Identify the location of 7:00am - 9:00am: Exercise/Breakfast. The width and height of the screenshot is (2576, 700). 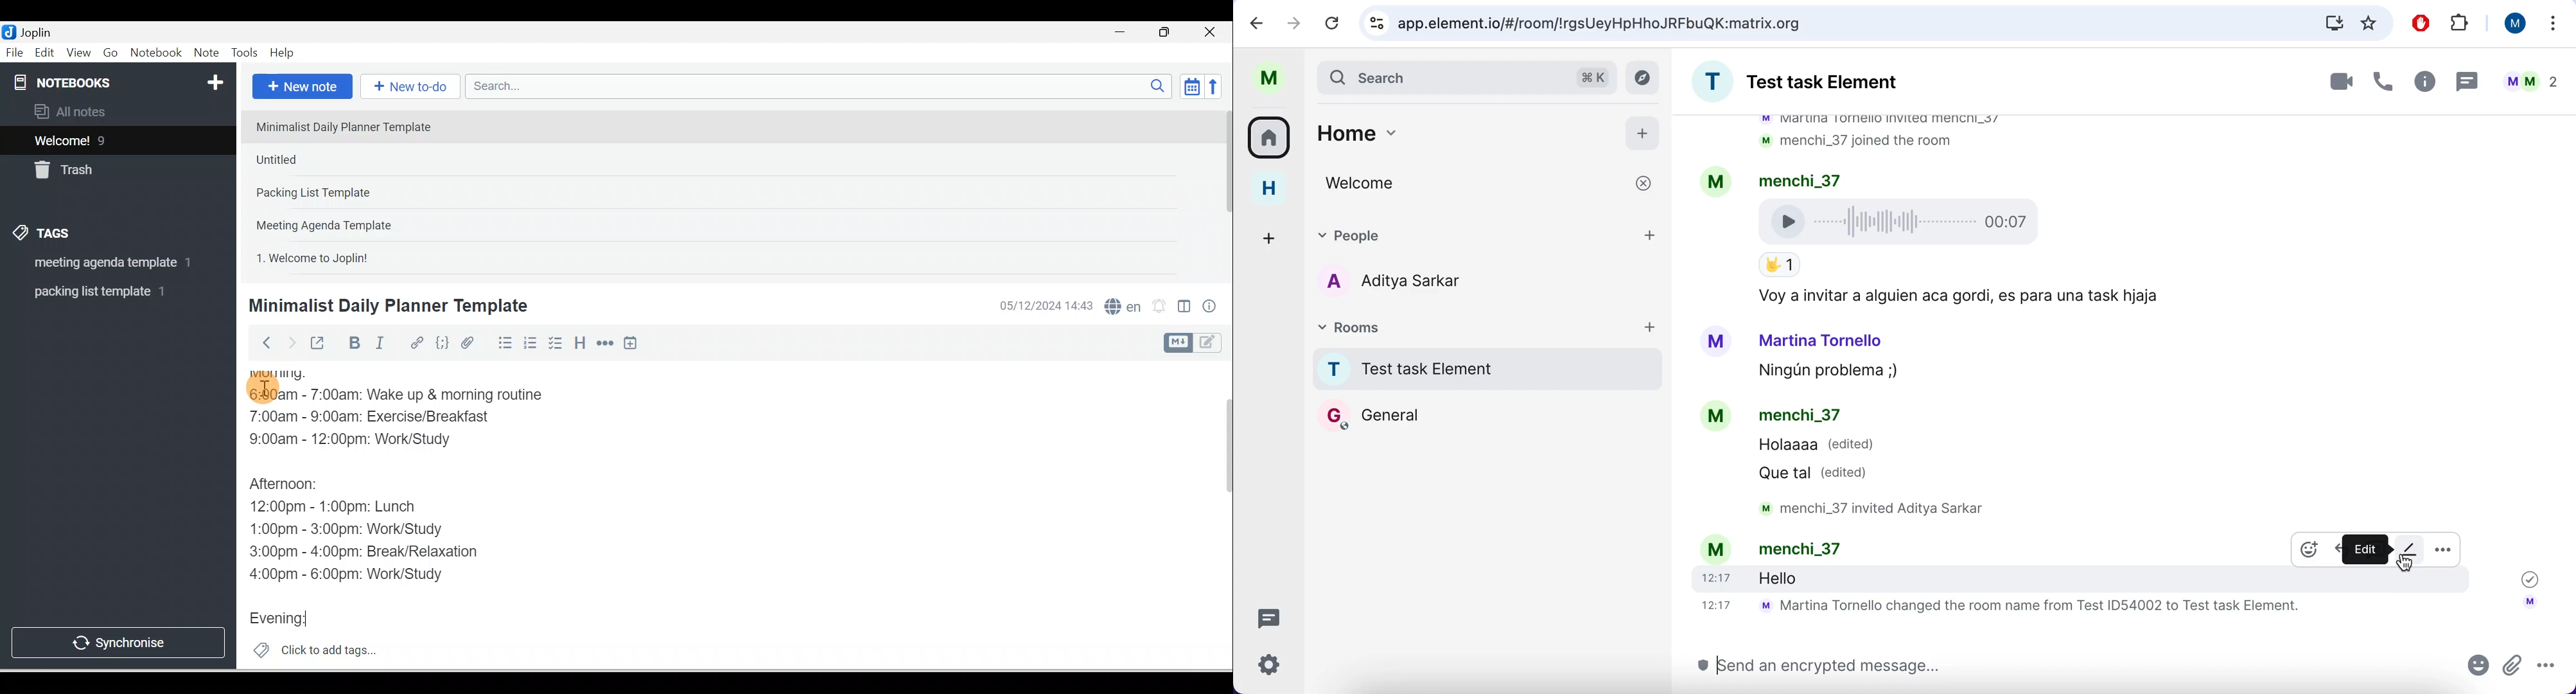
(384, 418).